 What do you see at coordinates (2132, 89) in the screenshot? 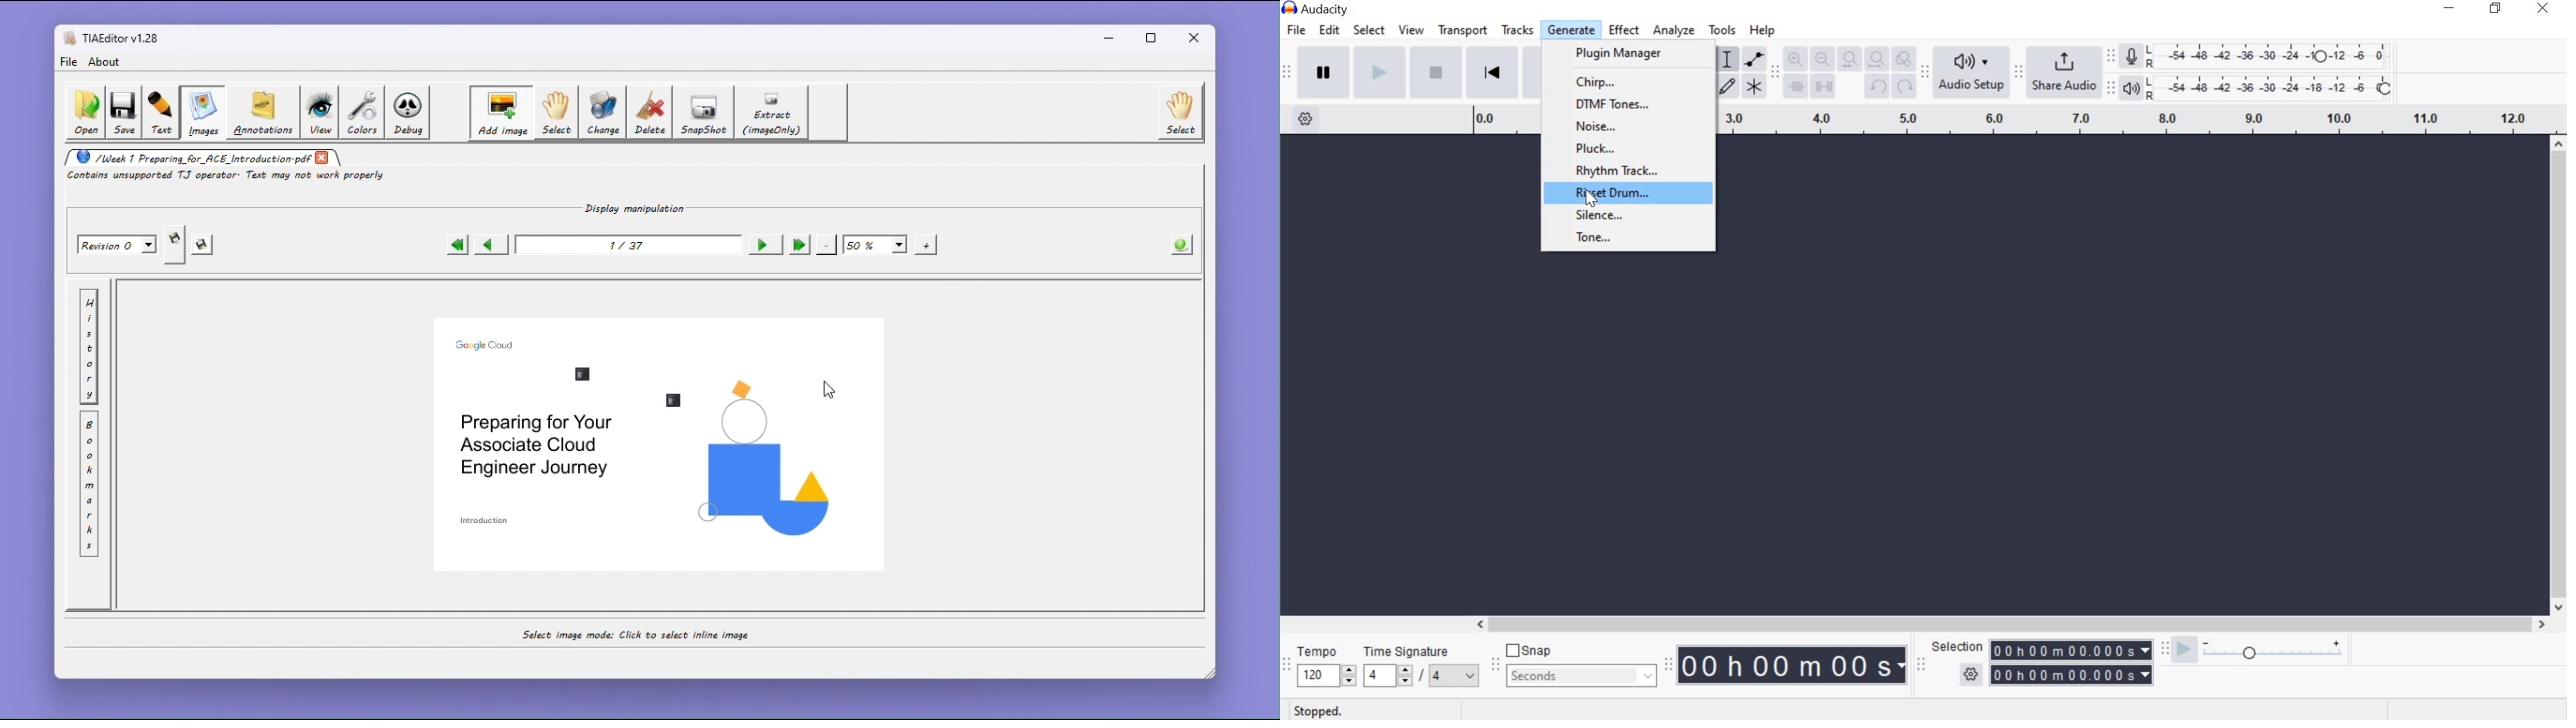
I see `Playback meter` at bounding box center [2132, 89].